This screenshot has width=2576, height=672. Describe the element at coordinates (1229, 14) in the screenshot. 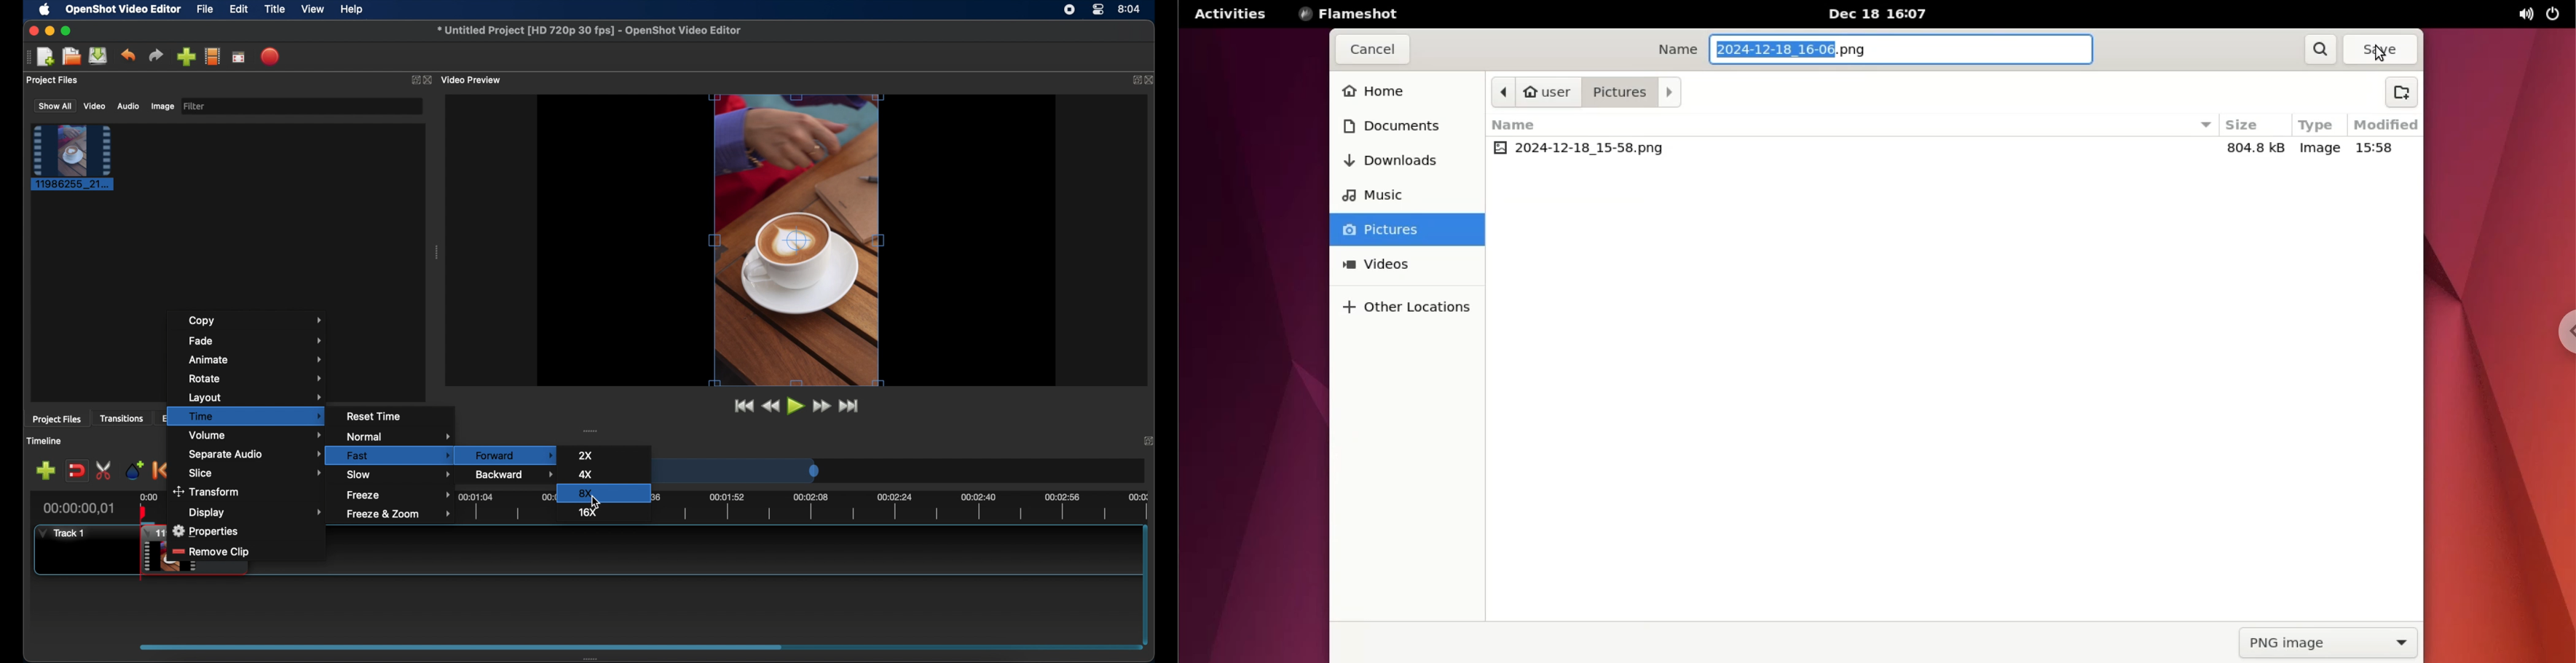

I see `ACTIVITIES` at that location.